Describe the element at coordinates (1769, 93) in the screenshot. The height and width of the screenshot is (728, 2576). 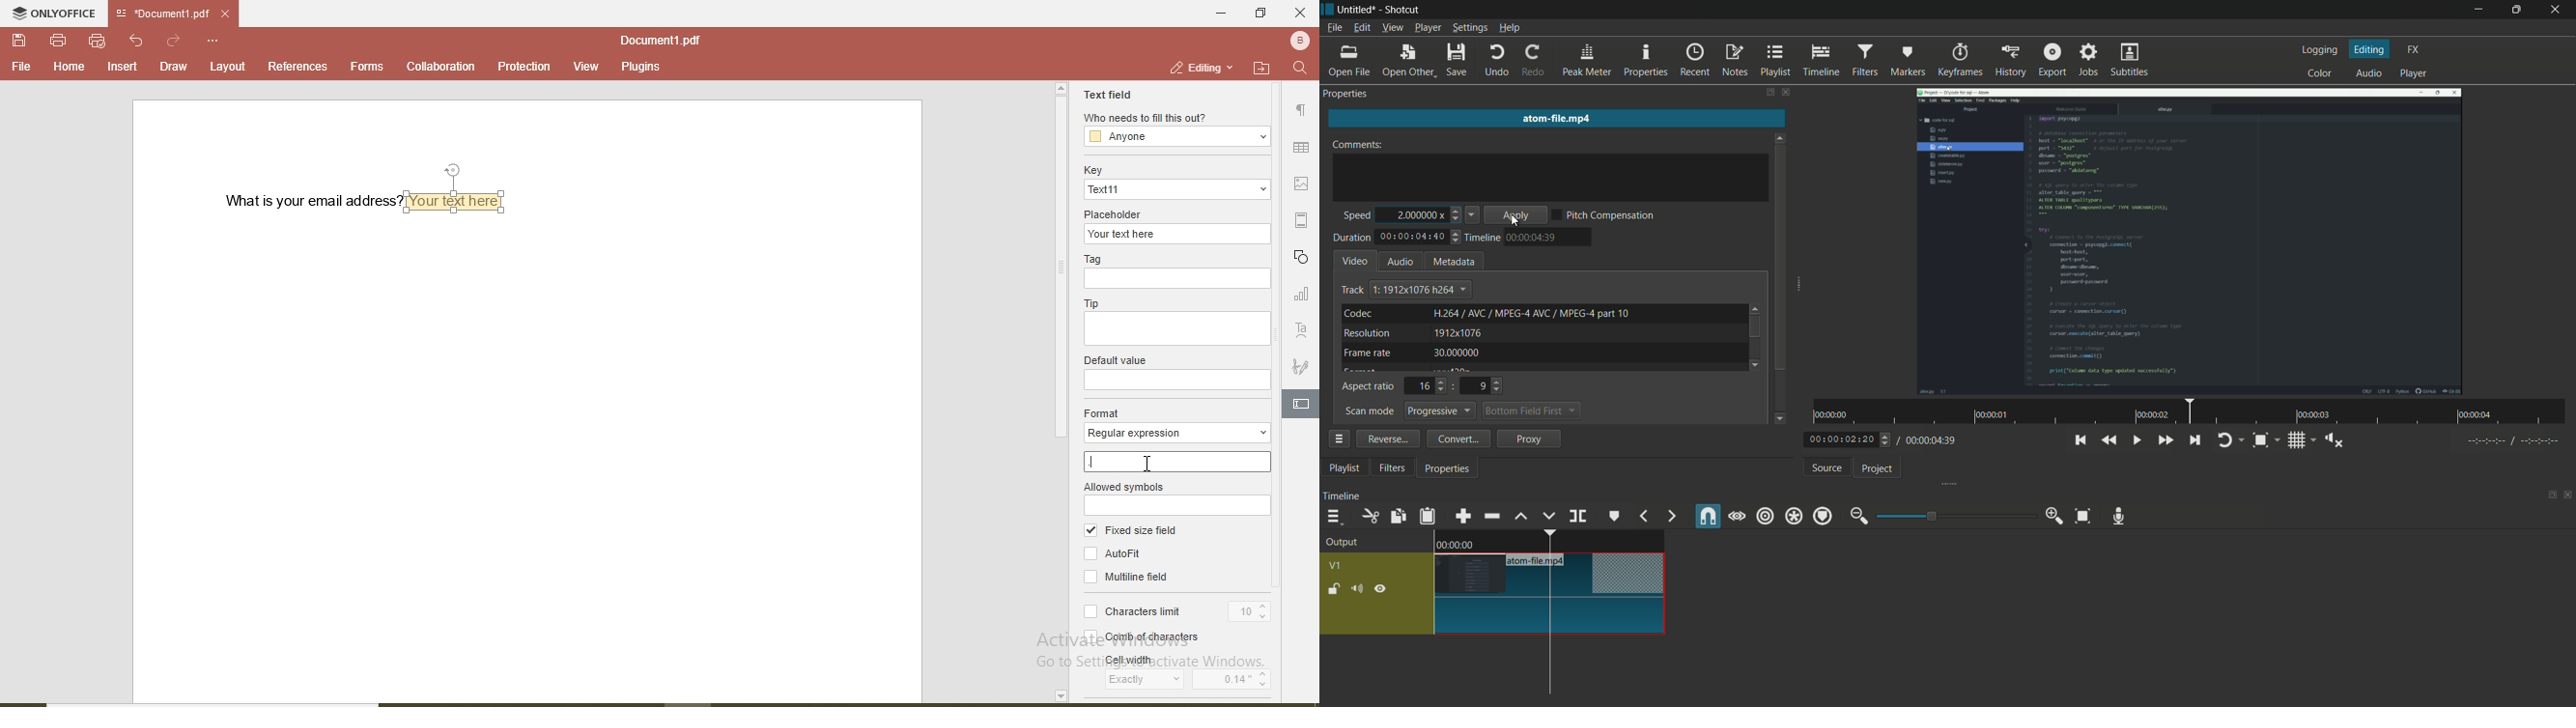
I see `change layout` at that location.